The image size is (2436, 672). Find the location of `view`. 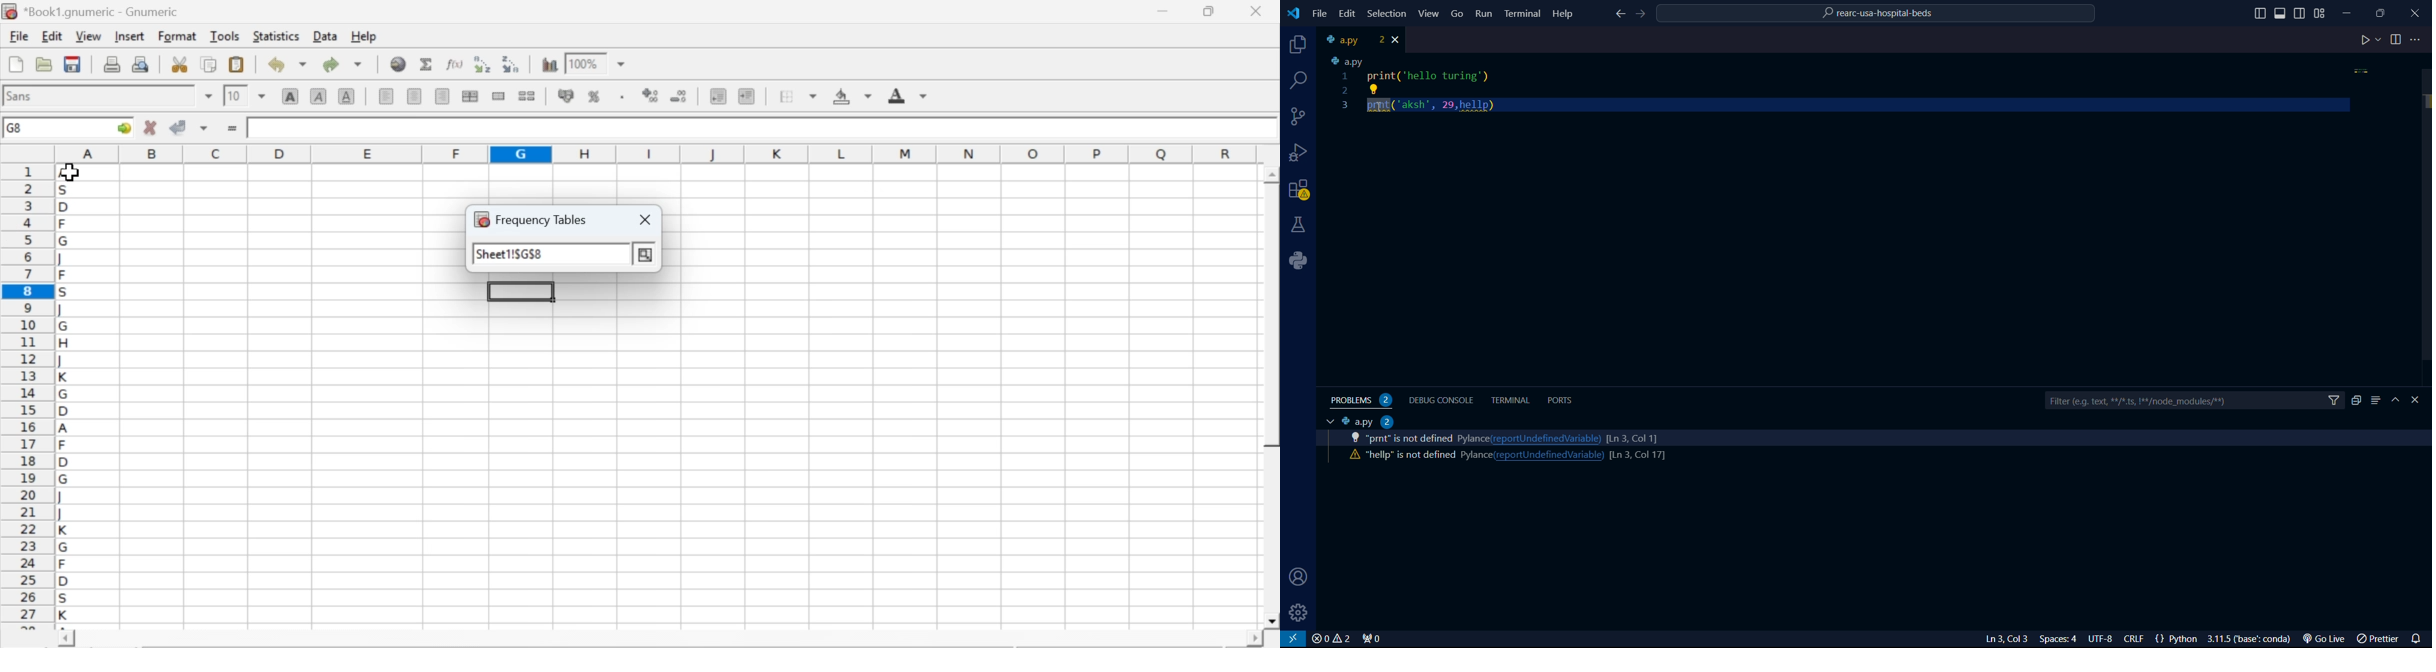

view is located at coordinates (88, 35).